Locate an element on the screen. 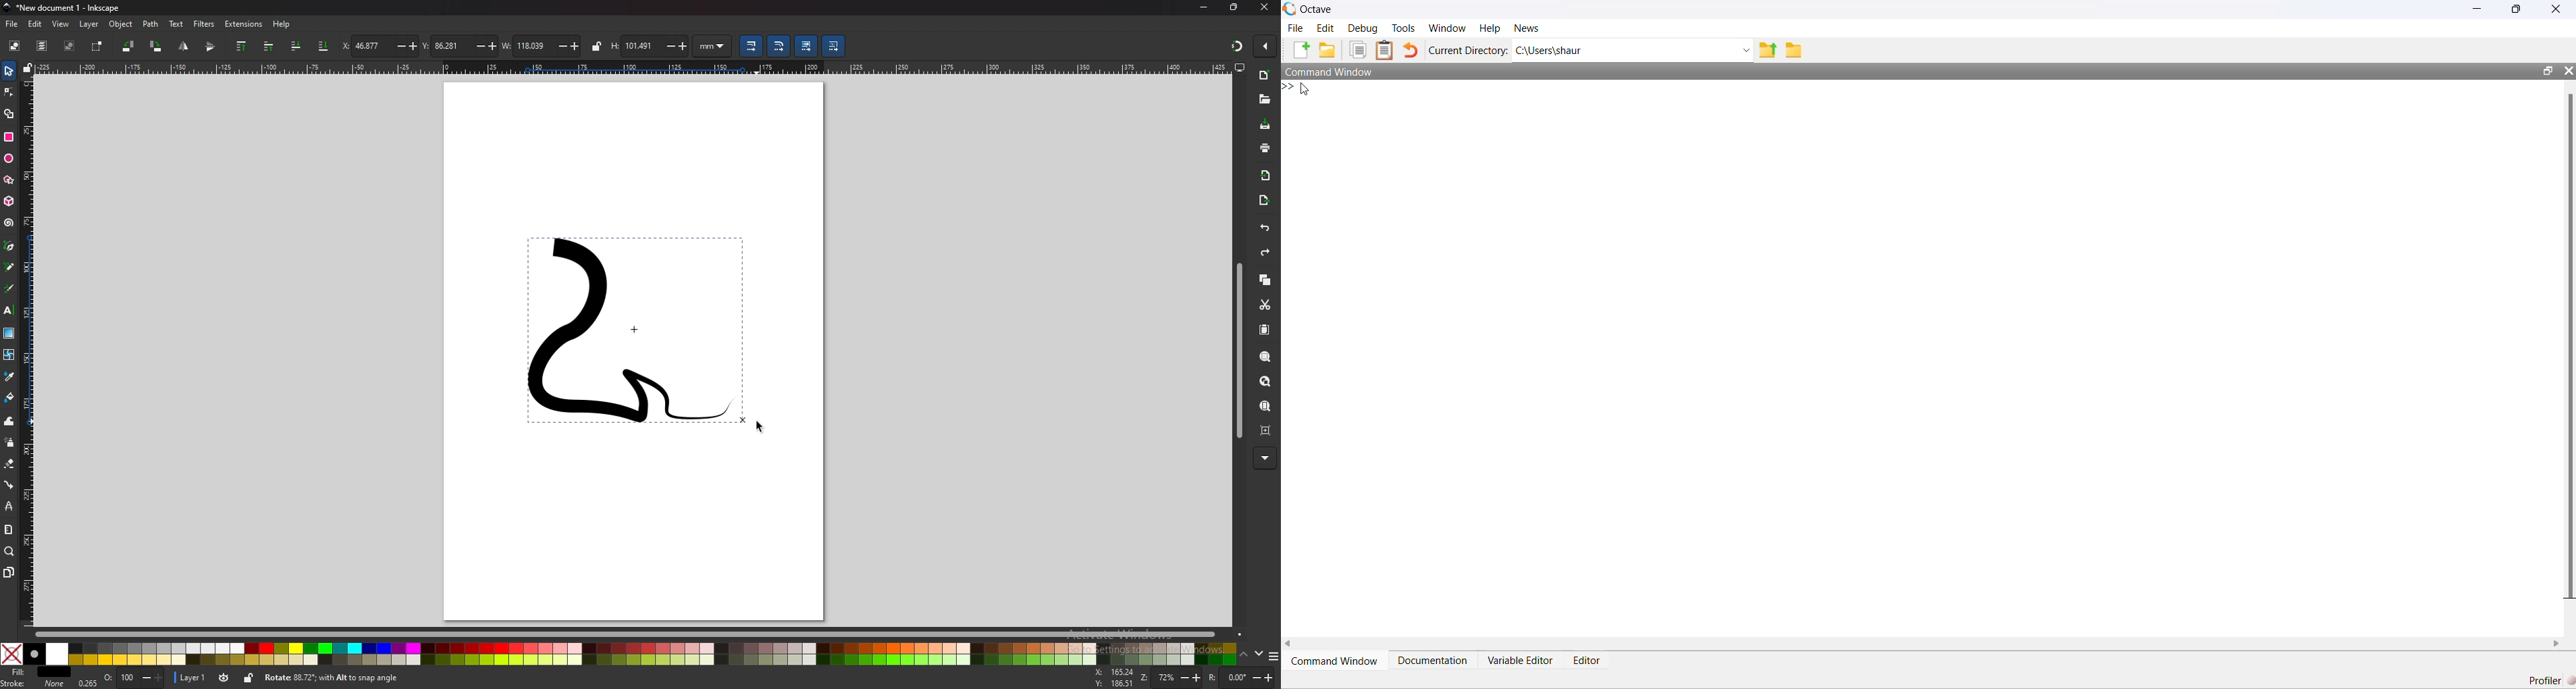 The image size is (2576, 700). toggle visibility is located at coordinates (225, 678).